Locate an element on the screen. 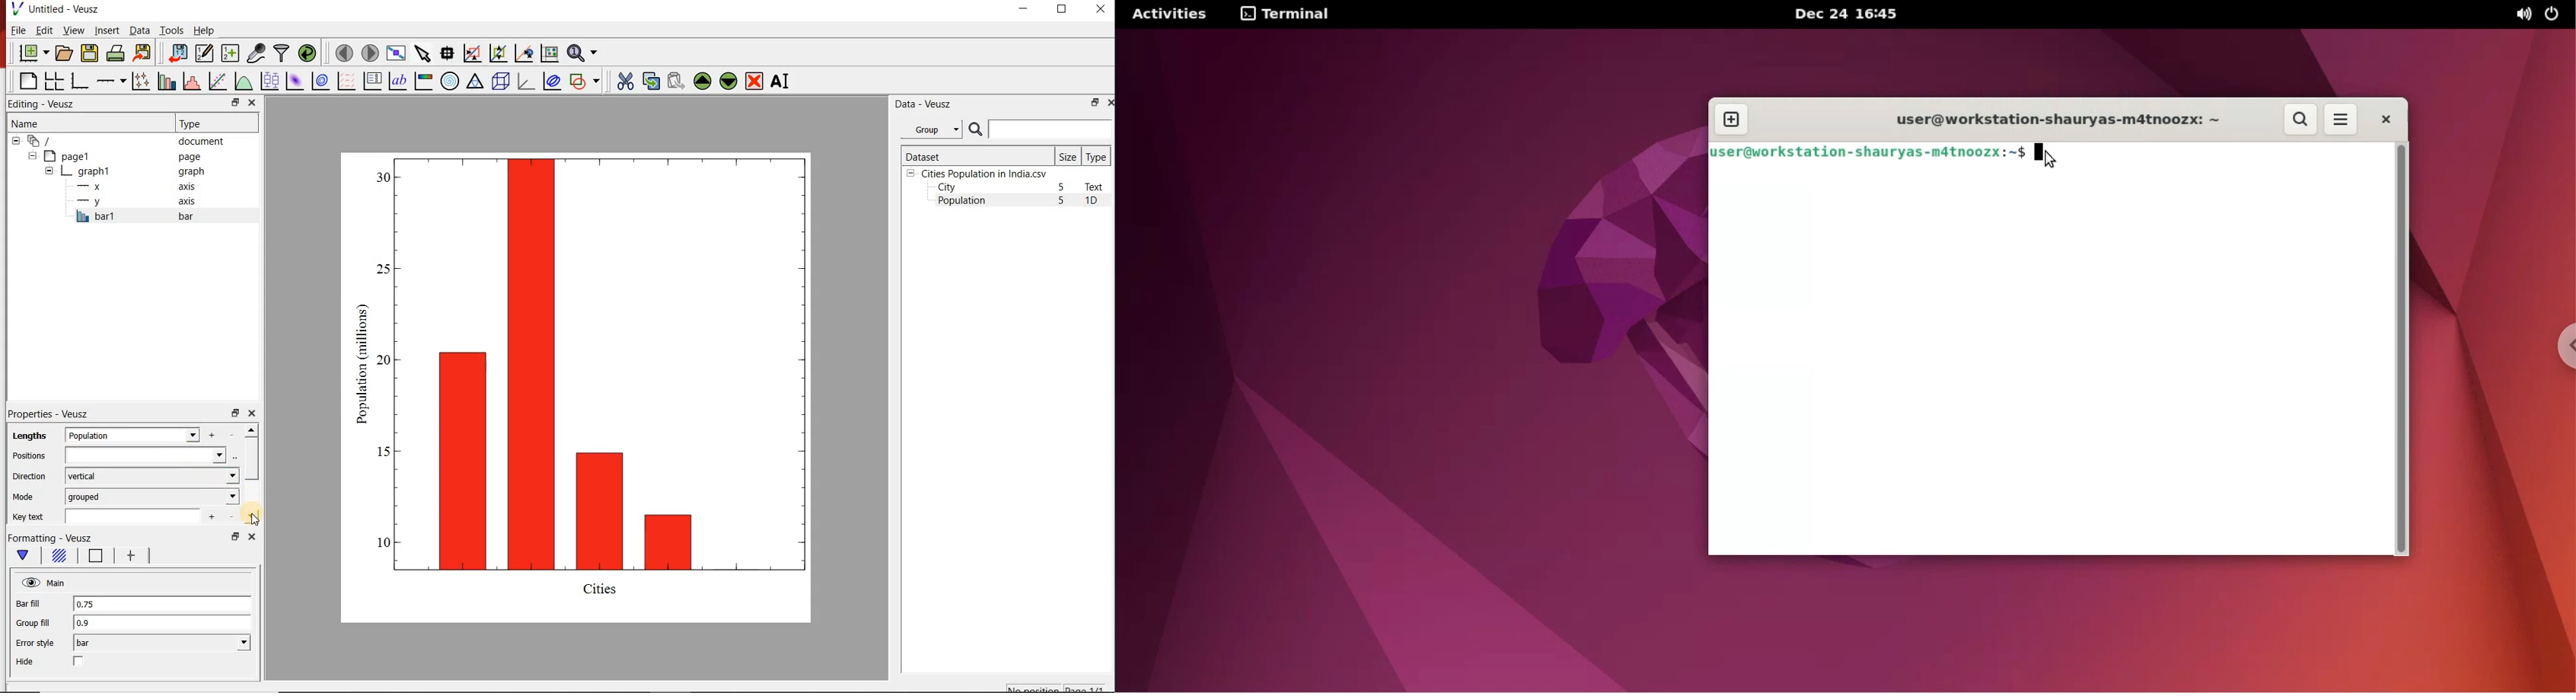 The height and width of the screenshot is (700, 2576). Ternary graph is located at coordinates (475, 82).